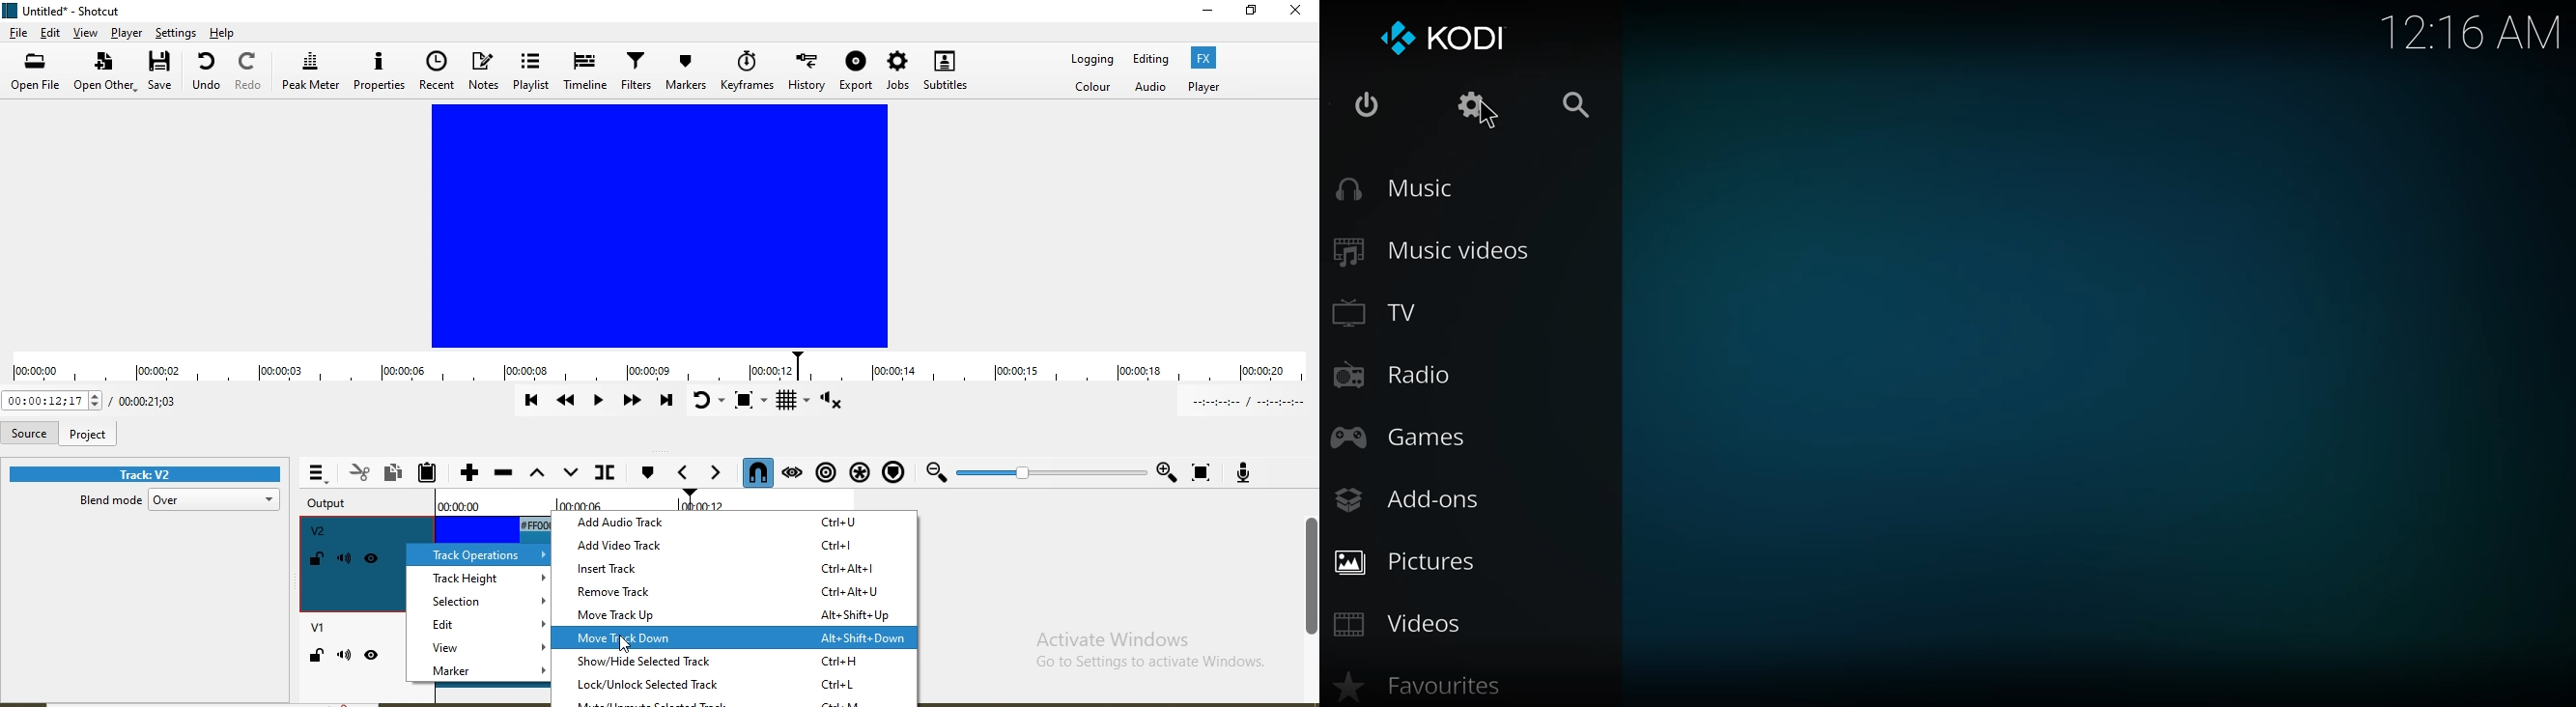  I want to click on Toggle grid display , so click(792, 404).